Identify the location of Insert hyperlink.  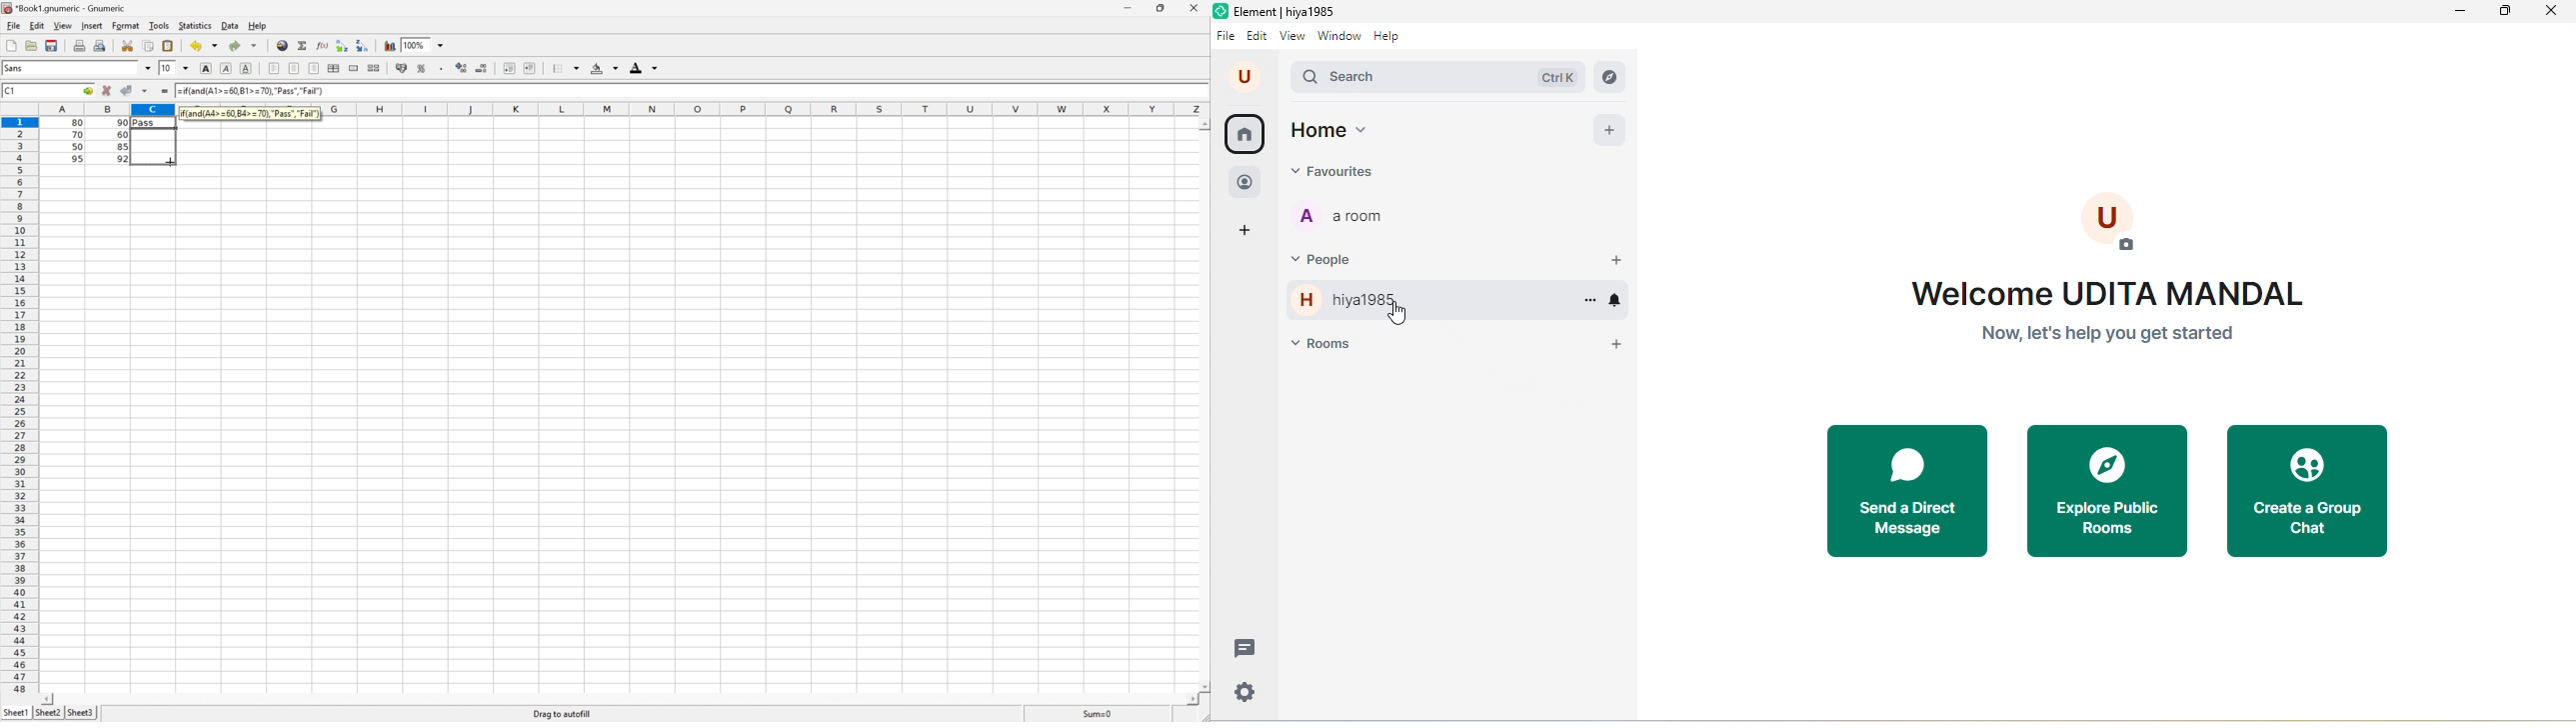
(282, 44).